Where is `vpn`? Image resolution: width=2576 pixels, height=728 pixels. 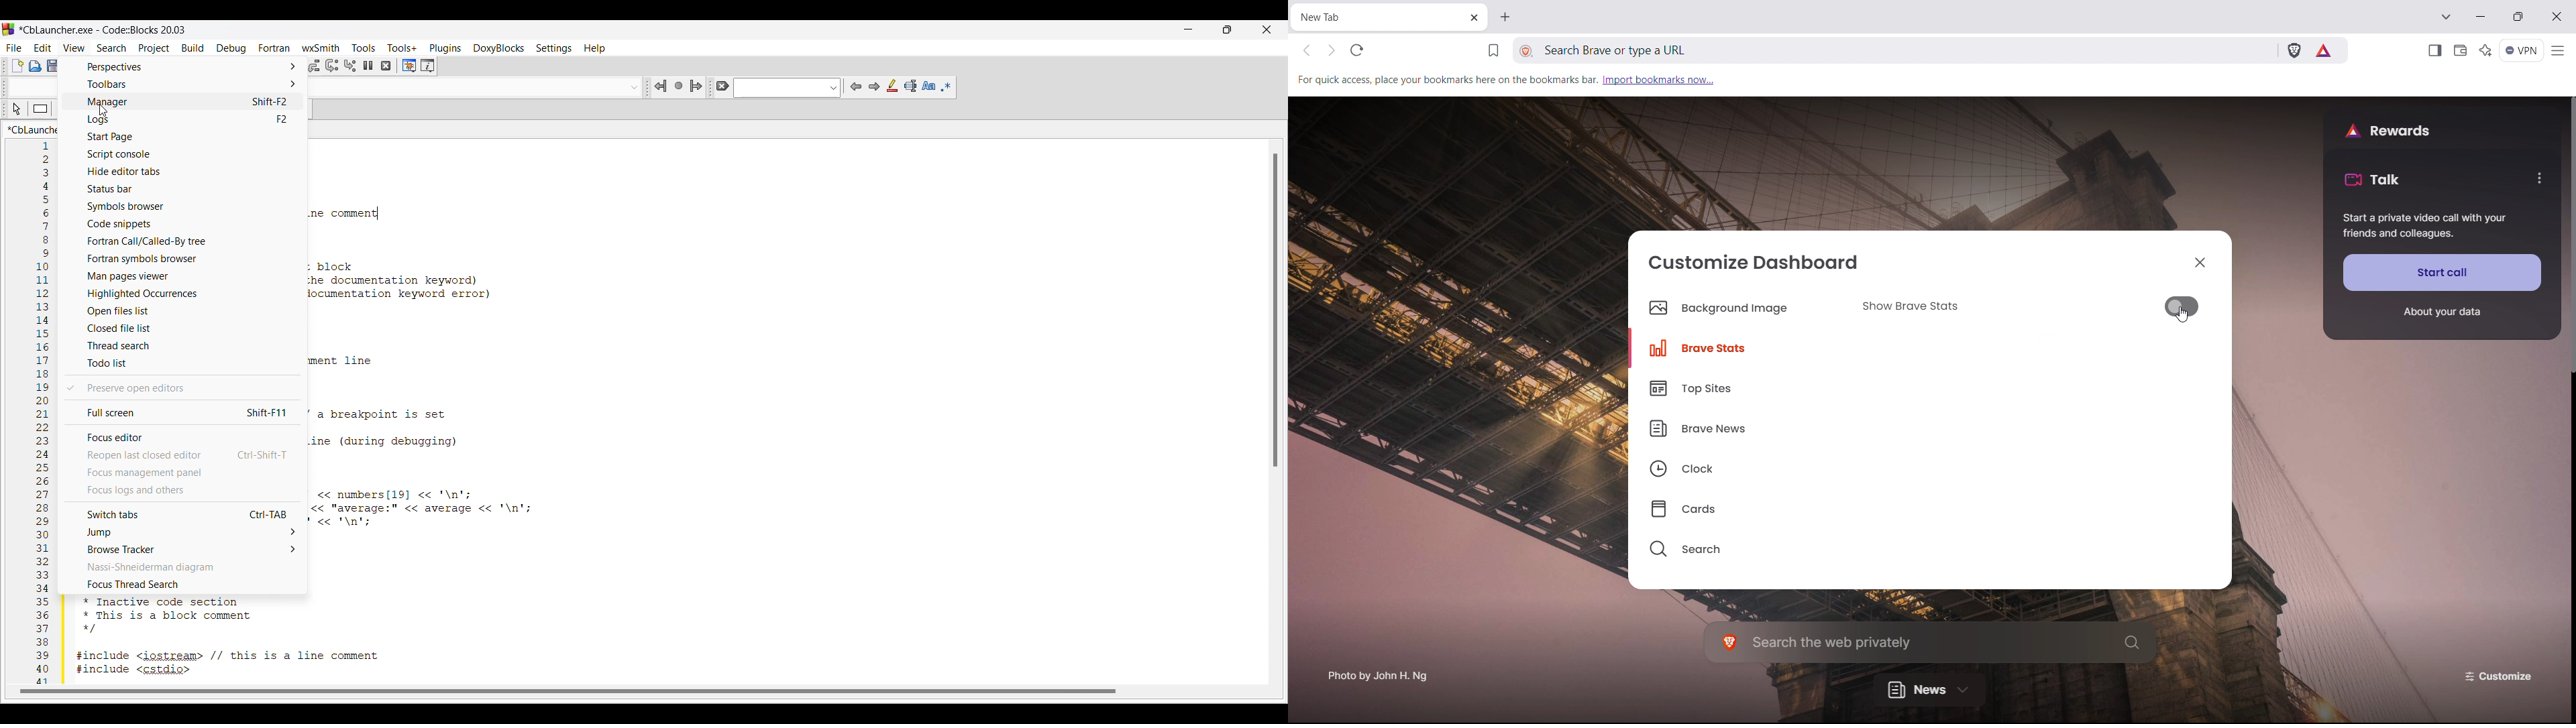
vpn is located at coordinates (2522, 51).